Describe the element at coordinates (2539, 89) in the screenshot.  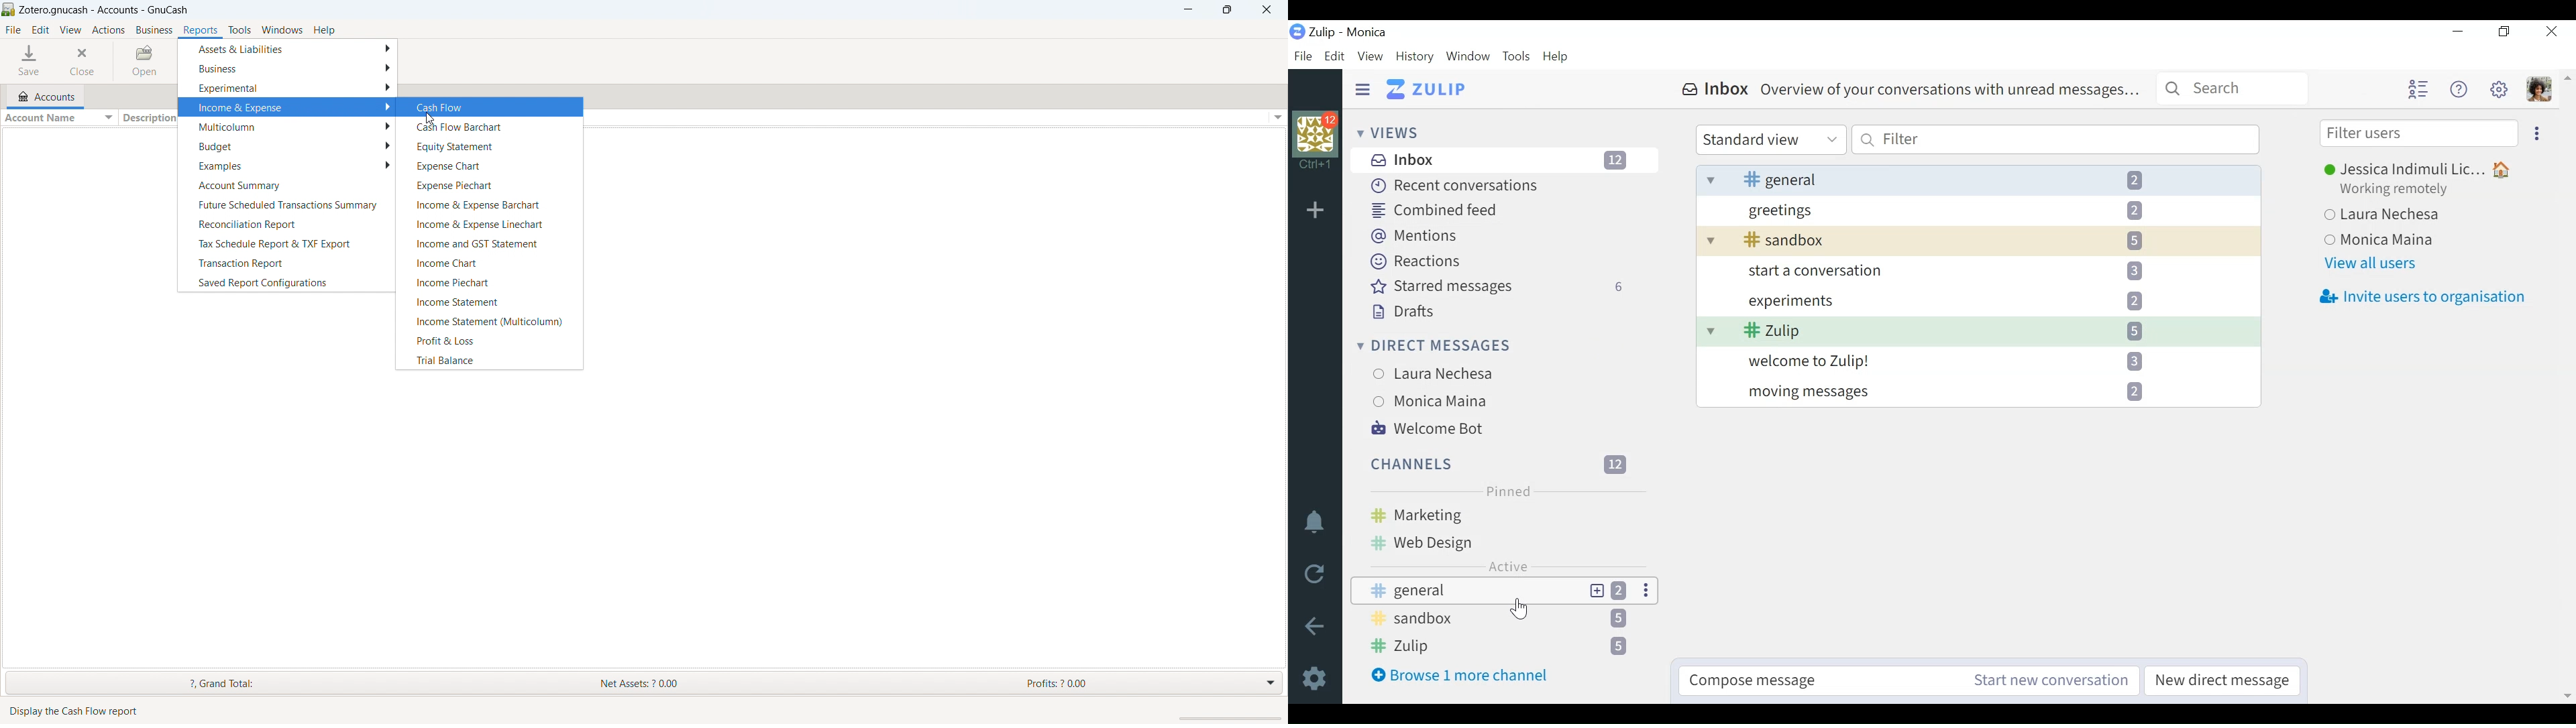
I see `Profile` at that location.